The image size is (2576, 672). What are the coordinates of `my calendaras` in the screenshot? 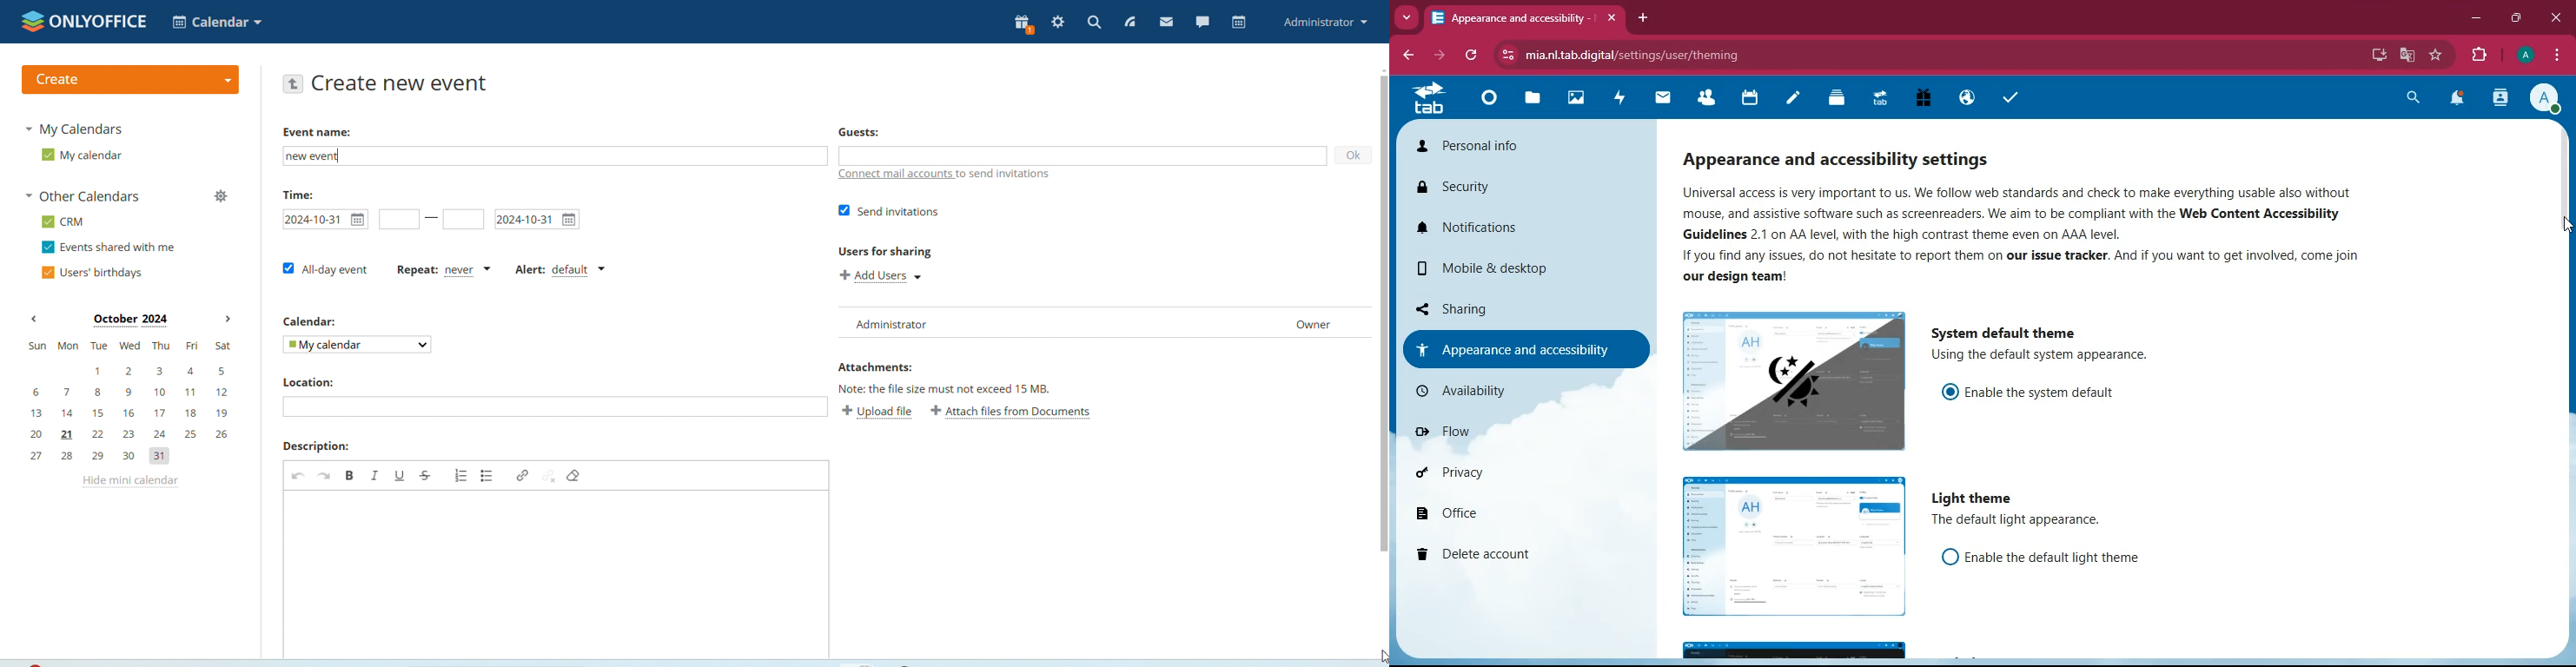 It's located at (74, 129).